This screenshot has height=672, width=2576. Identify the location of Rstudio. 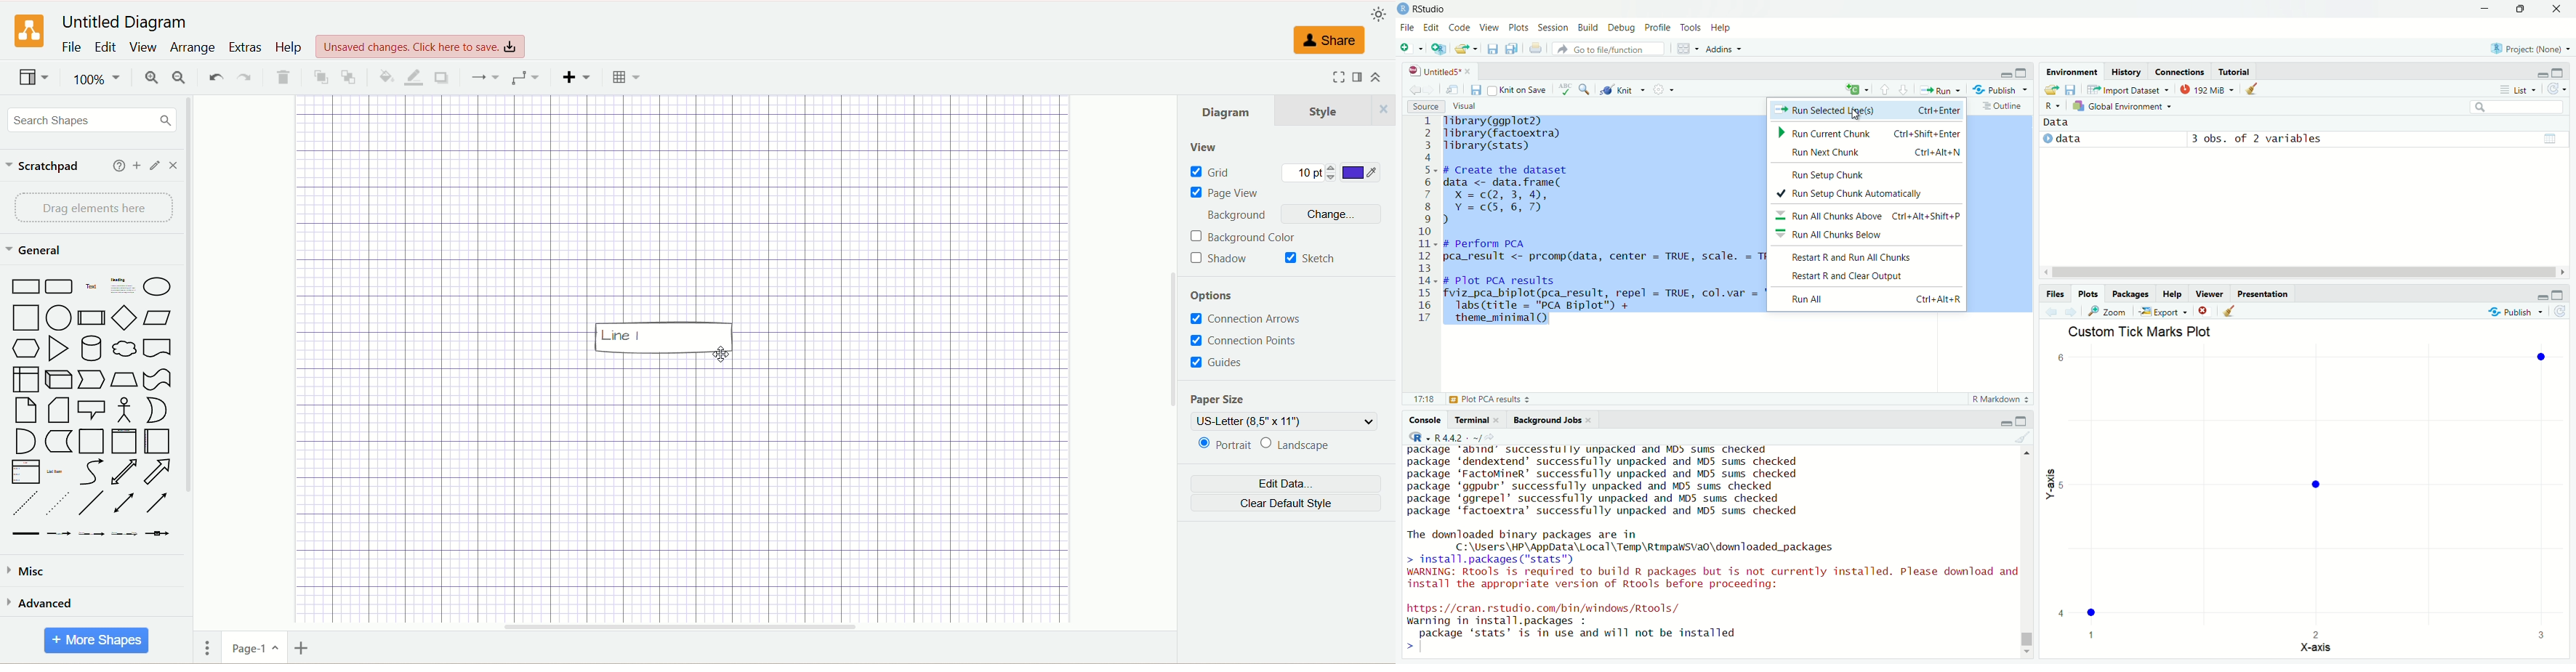
(1436, 9).